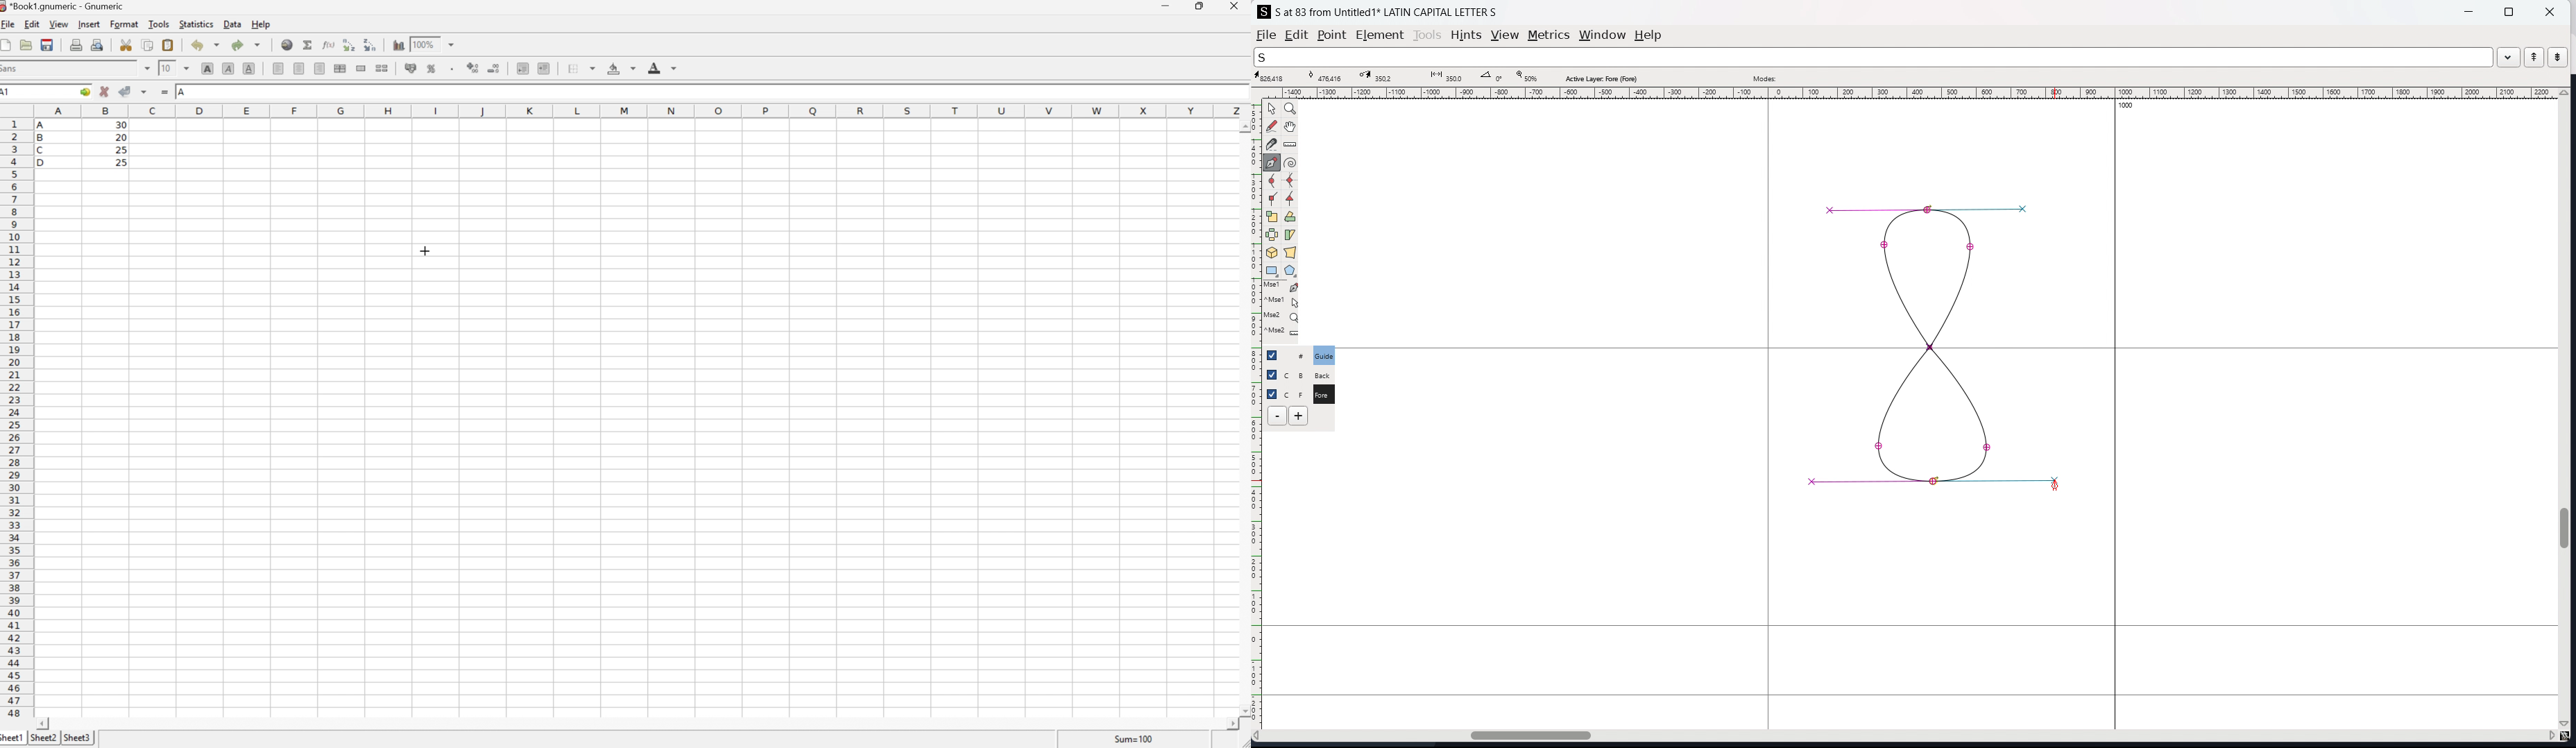  What do you see at coordinates (98, 44) in the screenshot?
I see `Print preview` at bounding box center [98, 44].